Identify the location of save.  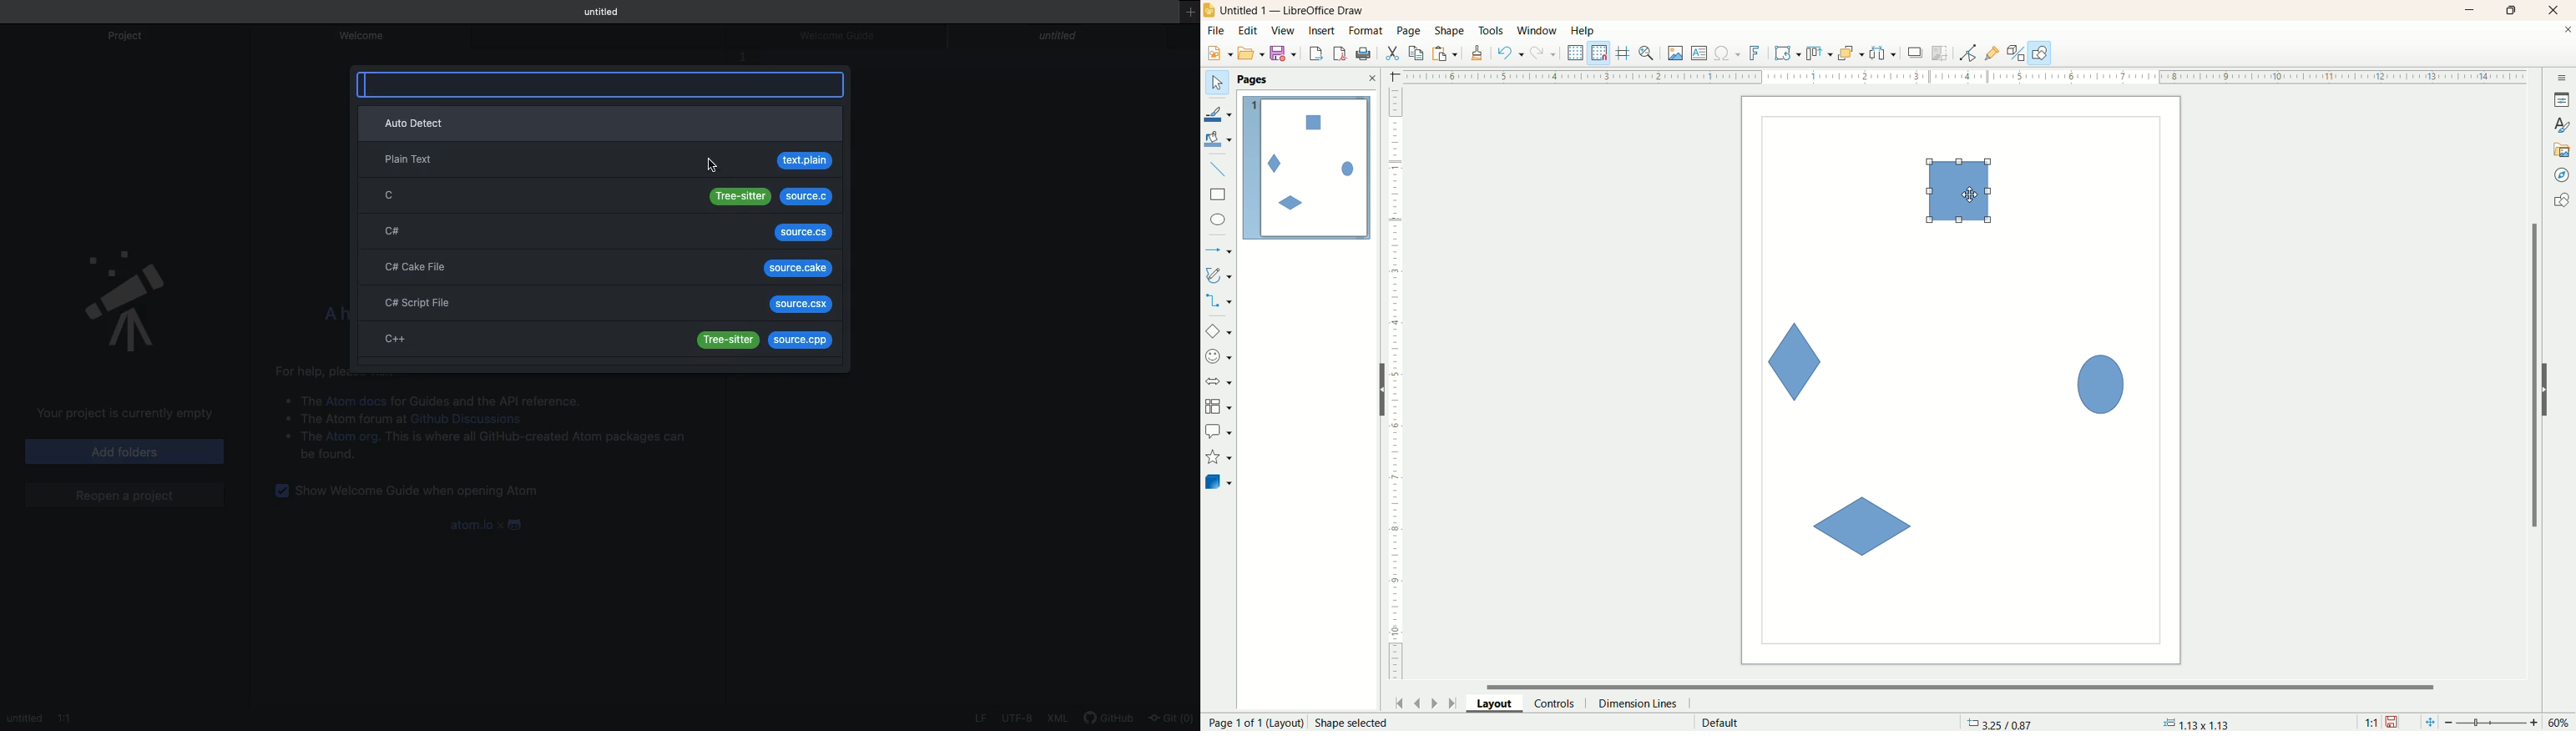
(2394, 722).